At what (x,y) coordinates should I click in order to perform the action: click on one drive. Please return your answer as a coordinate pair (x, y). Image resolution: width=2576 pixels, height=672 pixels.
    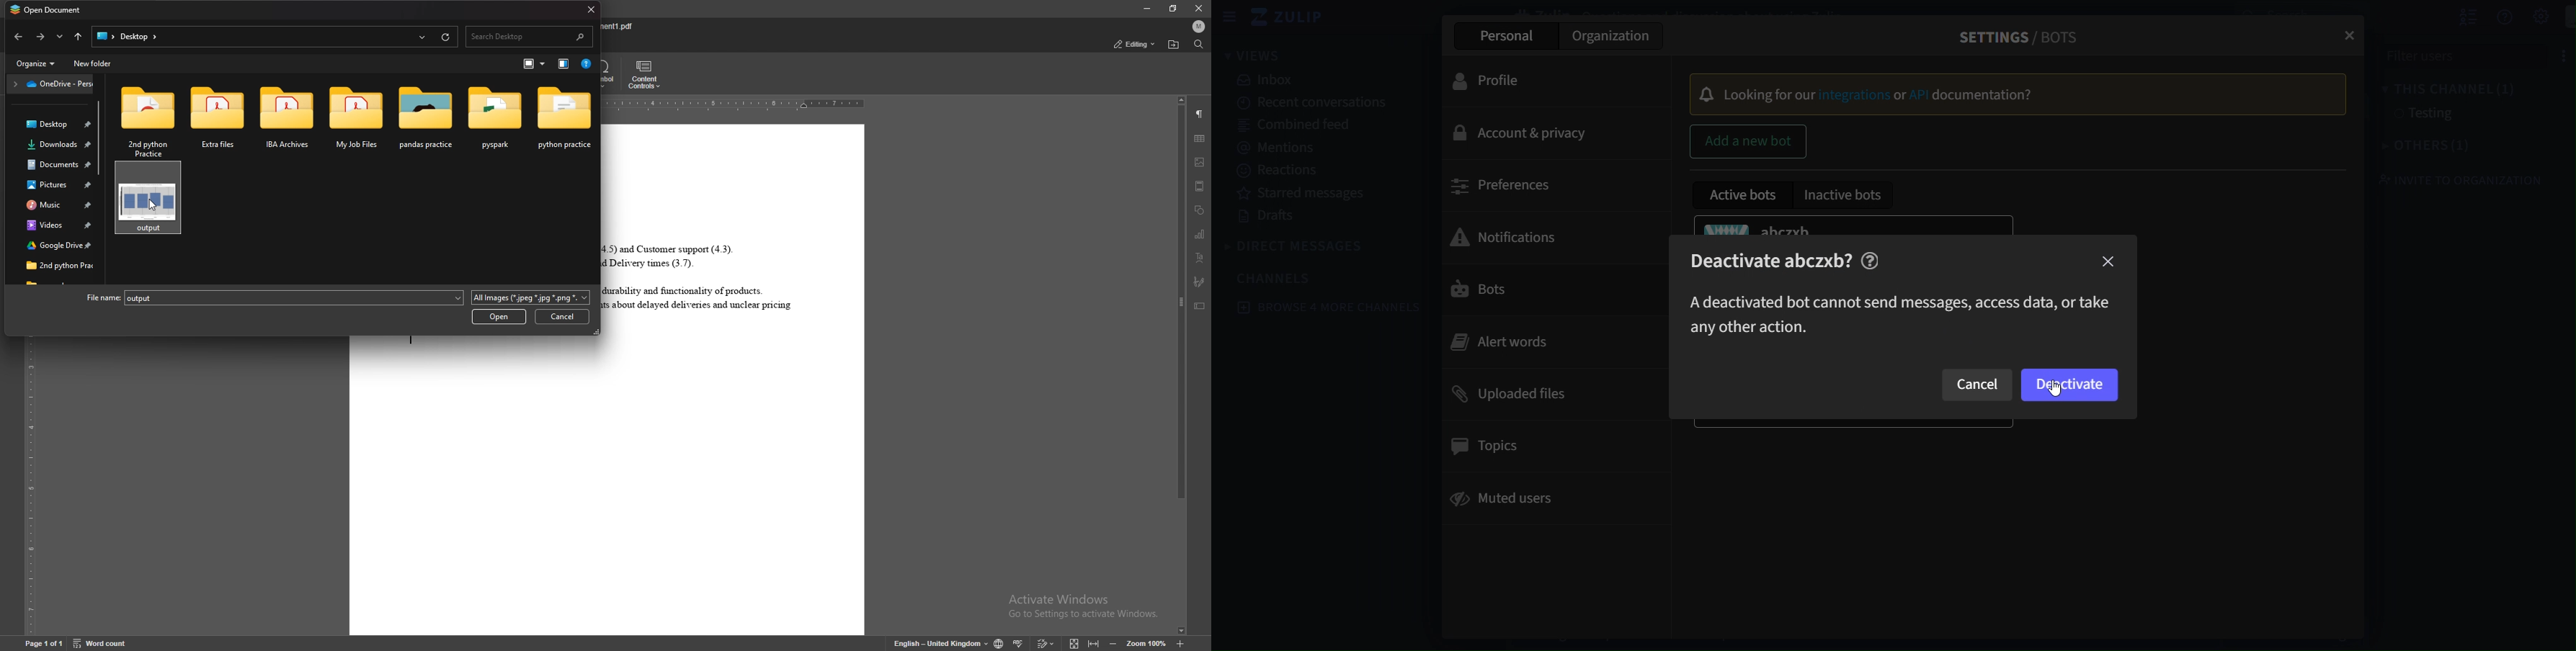
    Looking at the image, I should click on (50, 86).